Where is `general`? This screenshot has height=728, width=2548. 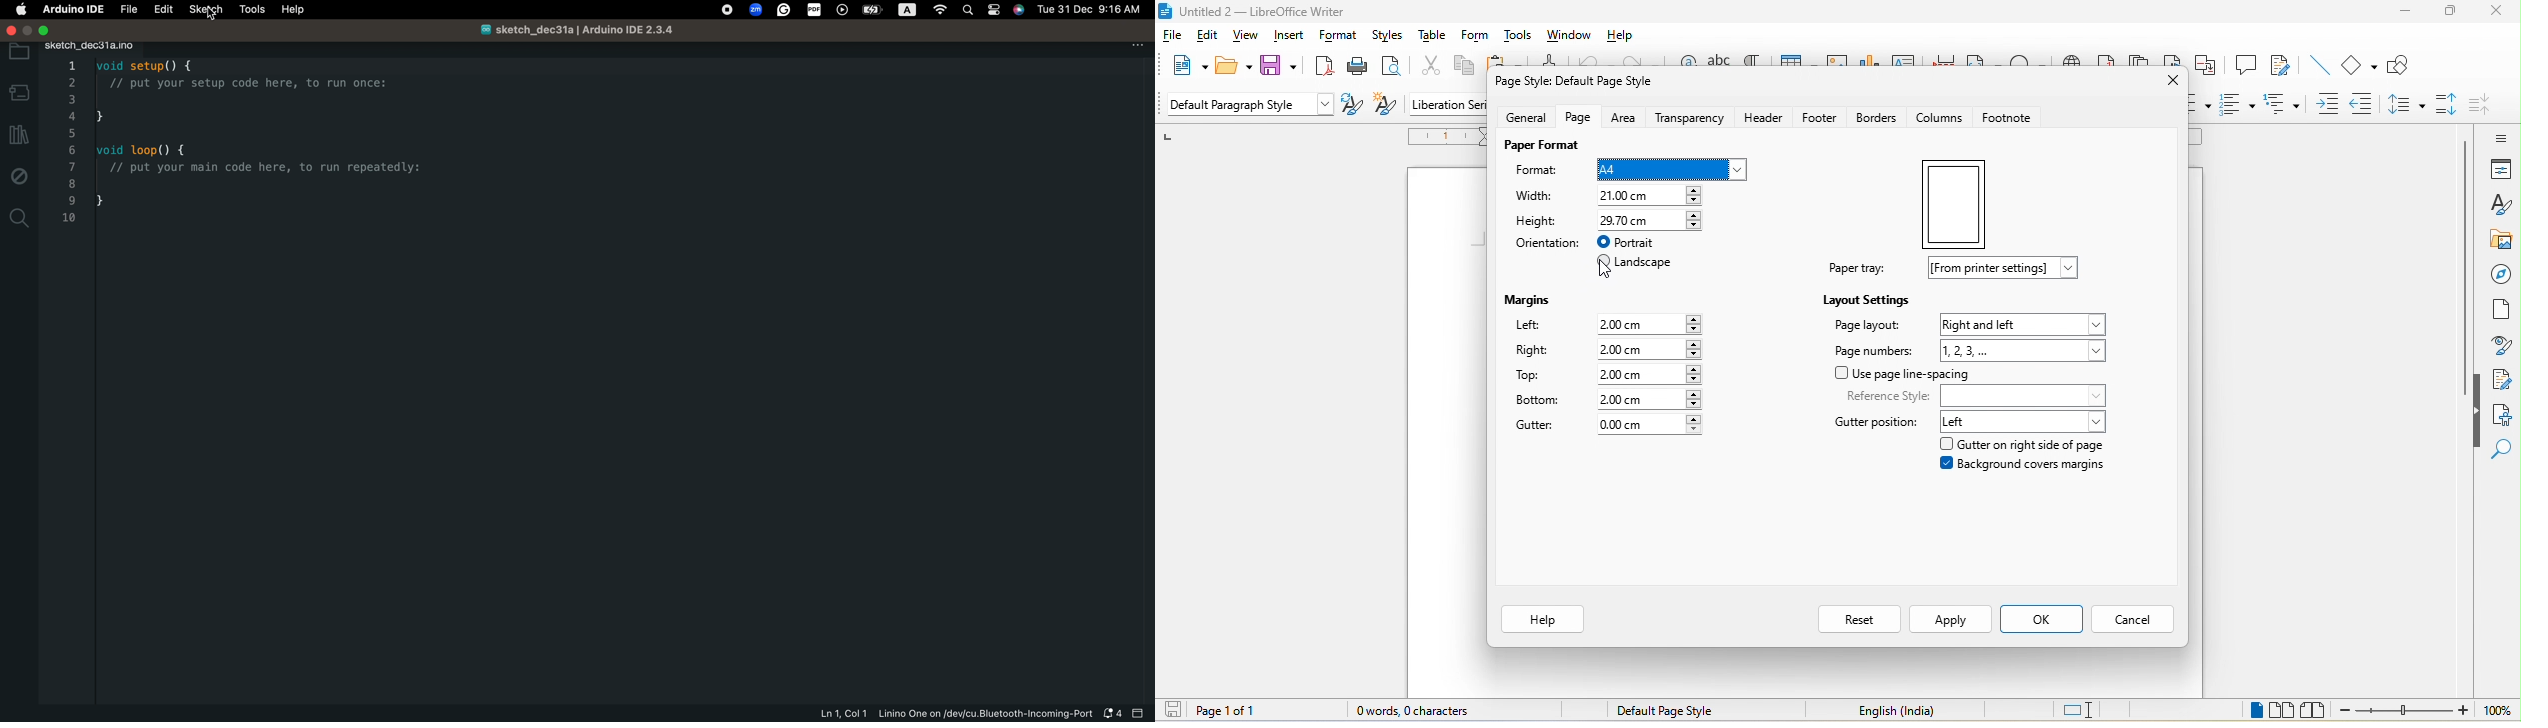 general is located at coordinates (1518, 117).